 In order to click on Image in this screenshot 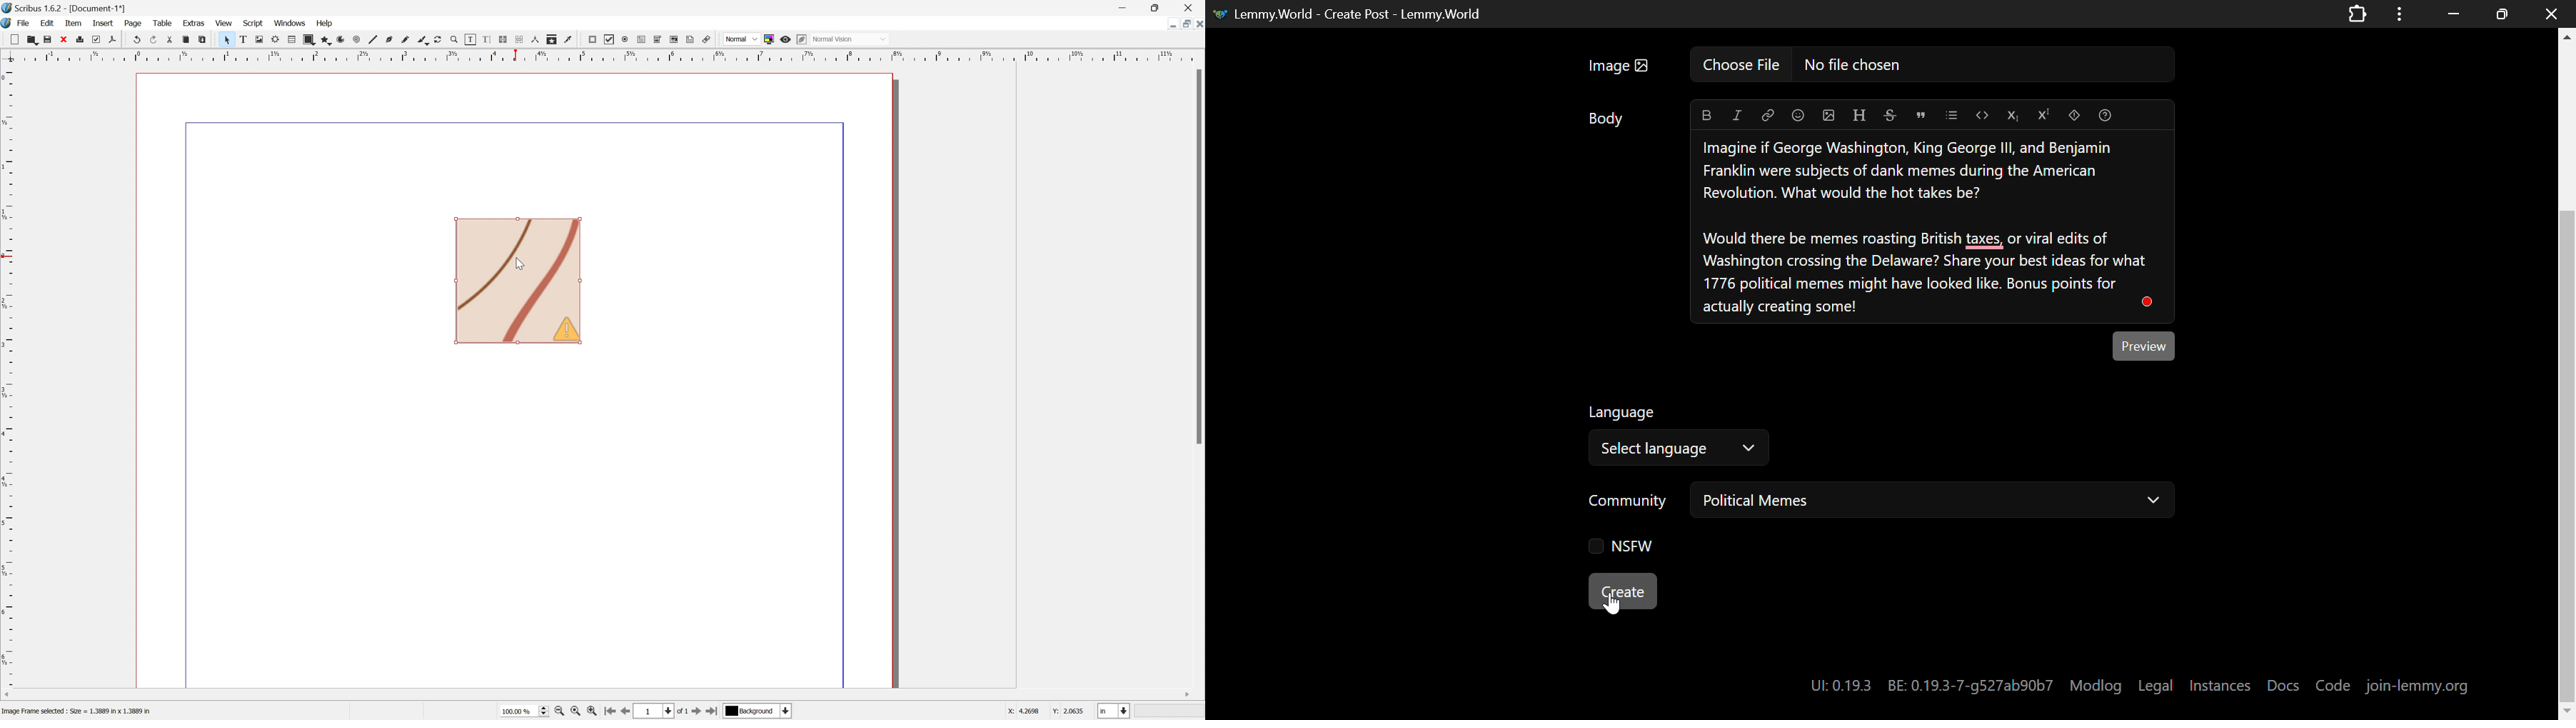, I will do `click(519, 282)`.